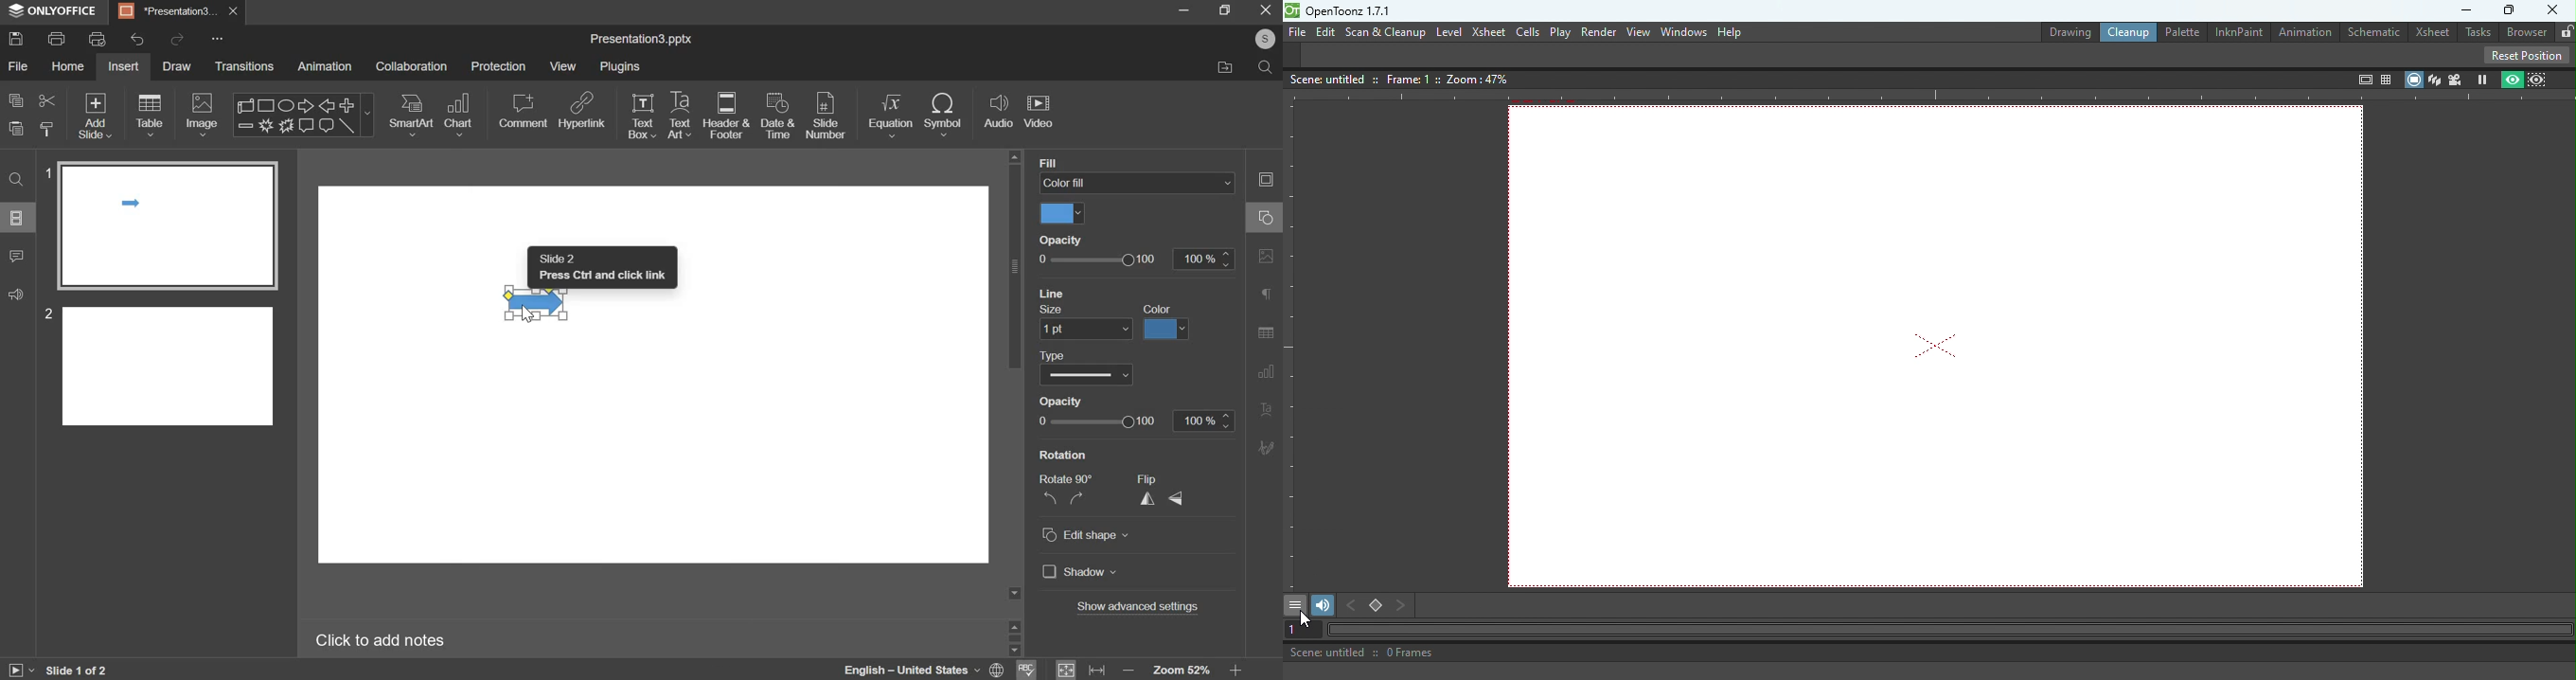 The height and width of the screenshot is (700, 2576). Describe the element at coordinates (1080, 571) in the screenshot. I see `shadow` at that location.